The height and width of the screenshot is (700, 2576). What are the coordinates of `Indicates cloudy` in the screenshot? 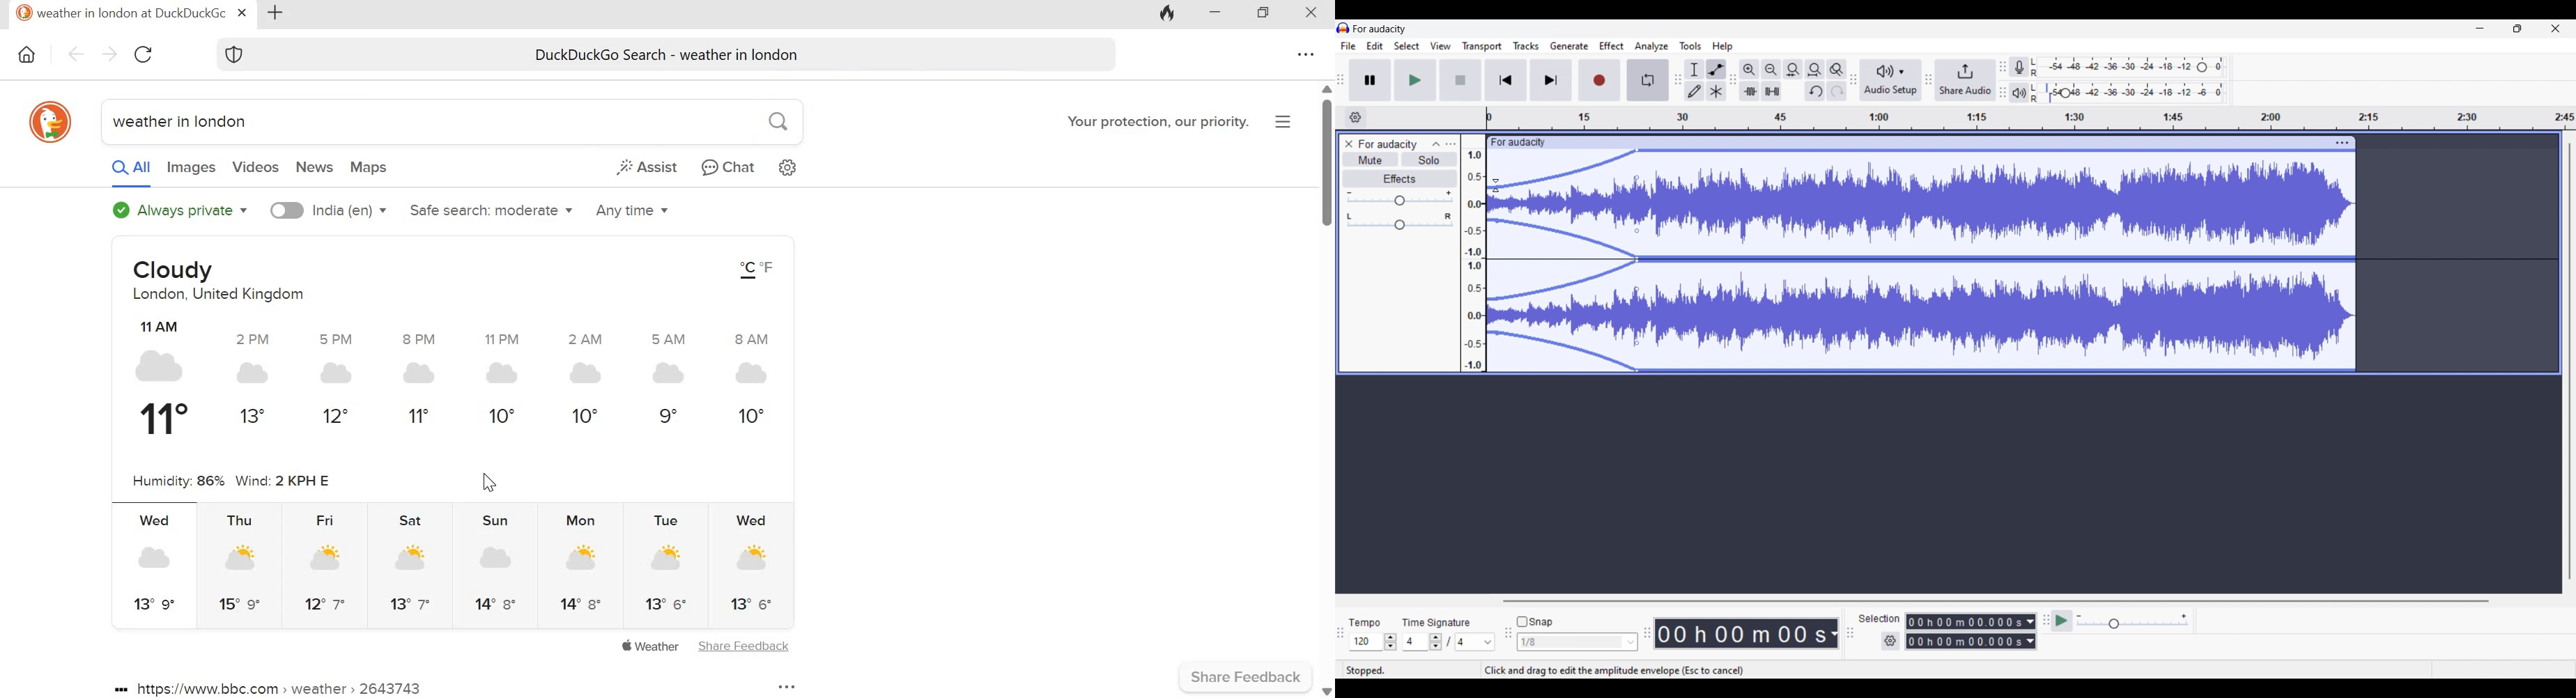 It's located at (502, 373).